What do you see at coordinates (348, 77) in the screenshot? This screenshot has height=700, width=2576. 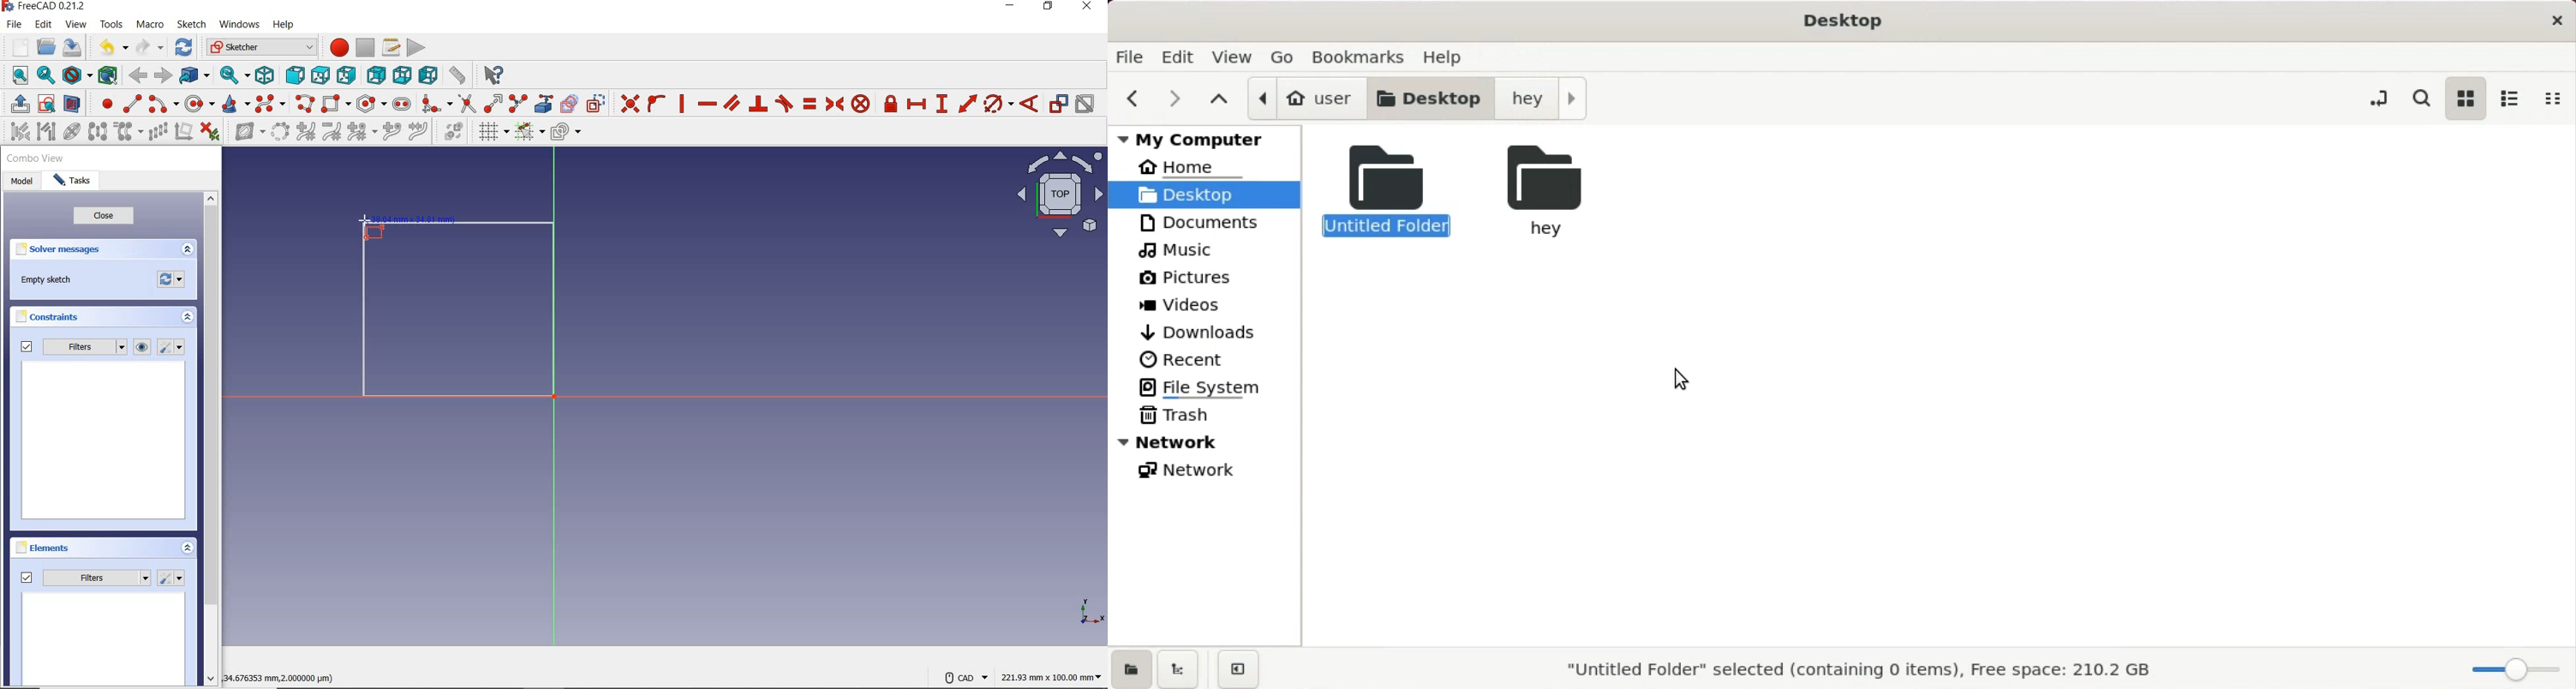 I see `right` at bounding box center [348, 77].